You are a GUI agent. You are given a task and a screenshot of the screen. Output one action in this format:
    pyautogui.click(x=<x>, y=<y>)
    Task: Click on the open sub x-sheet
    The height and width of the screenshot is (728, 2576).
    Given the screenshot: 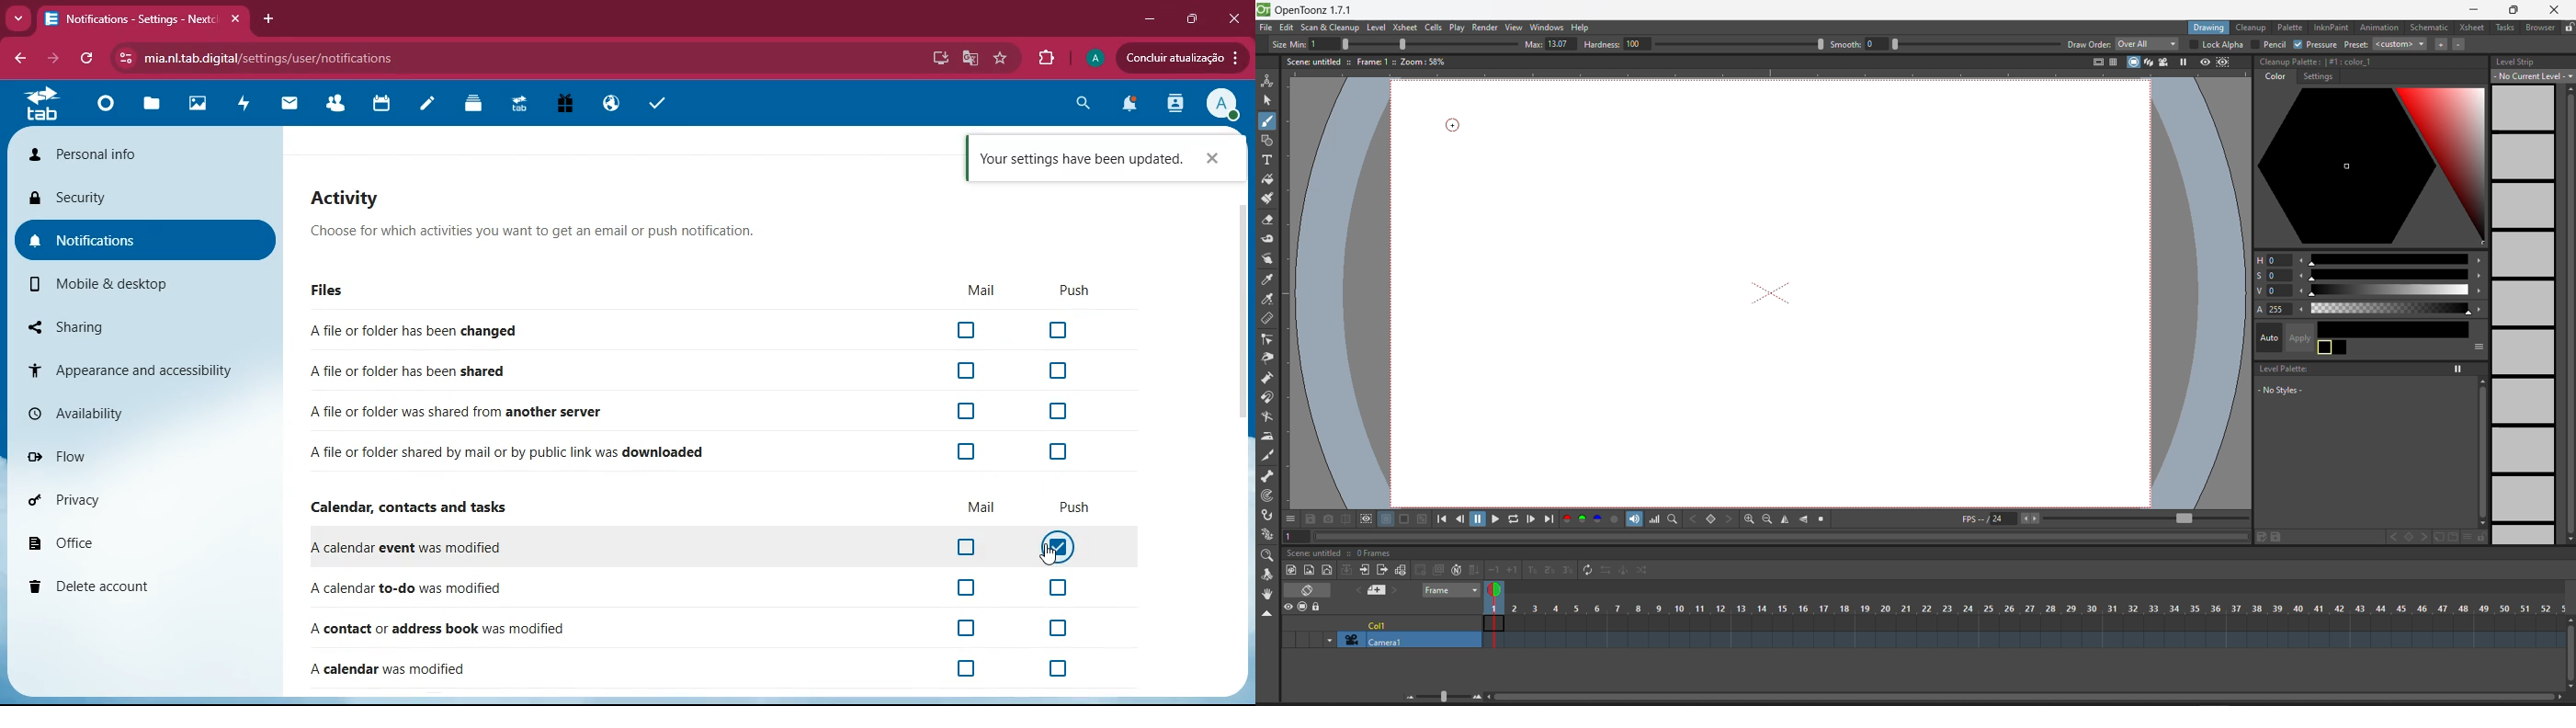 What is the action you would take?
    pyautogui.click(x=1364, y=570)
    